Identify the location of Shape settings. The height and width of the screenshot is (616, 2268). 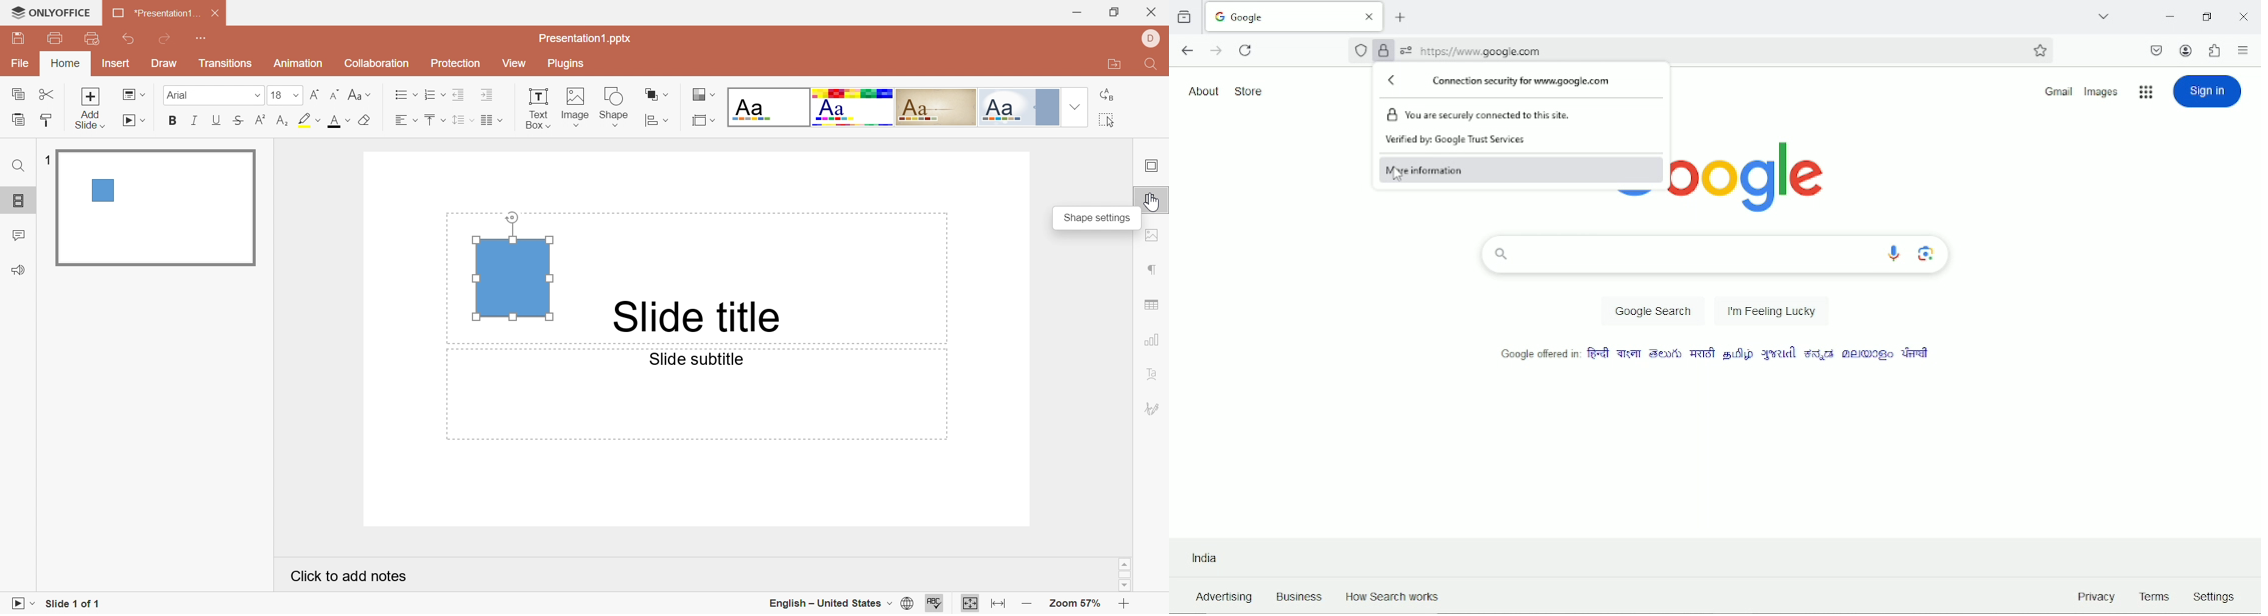
(1095, 218).